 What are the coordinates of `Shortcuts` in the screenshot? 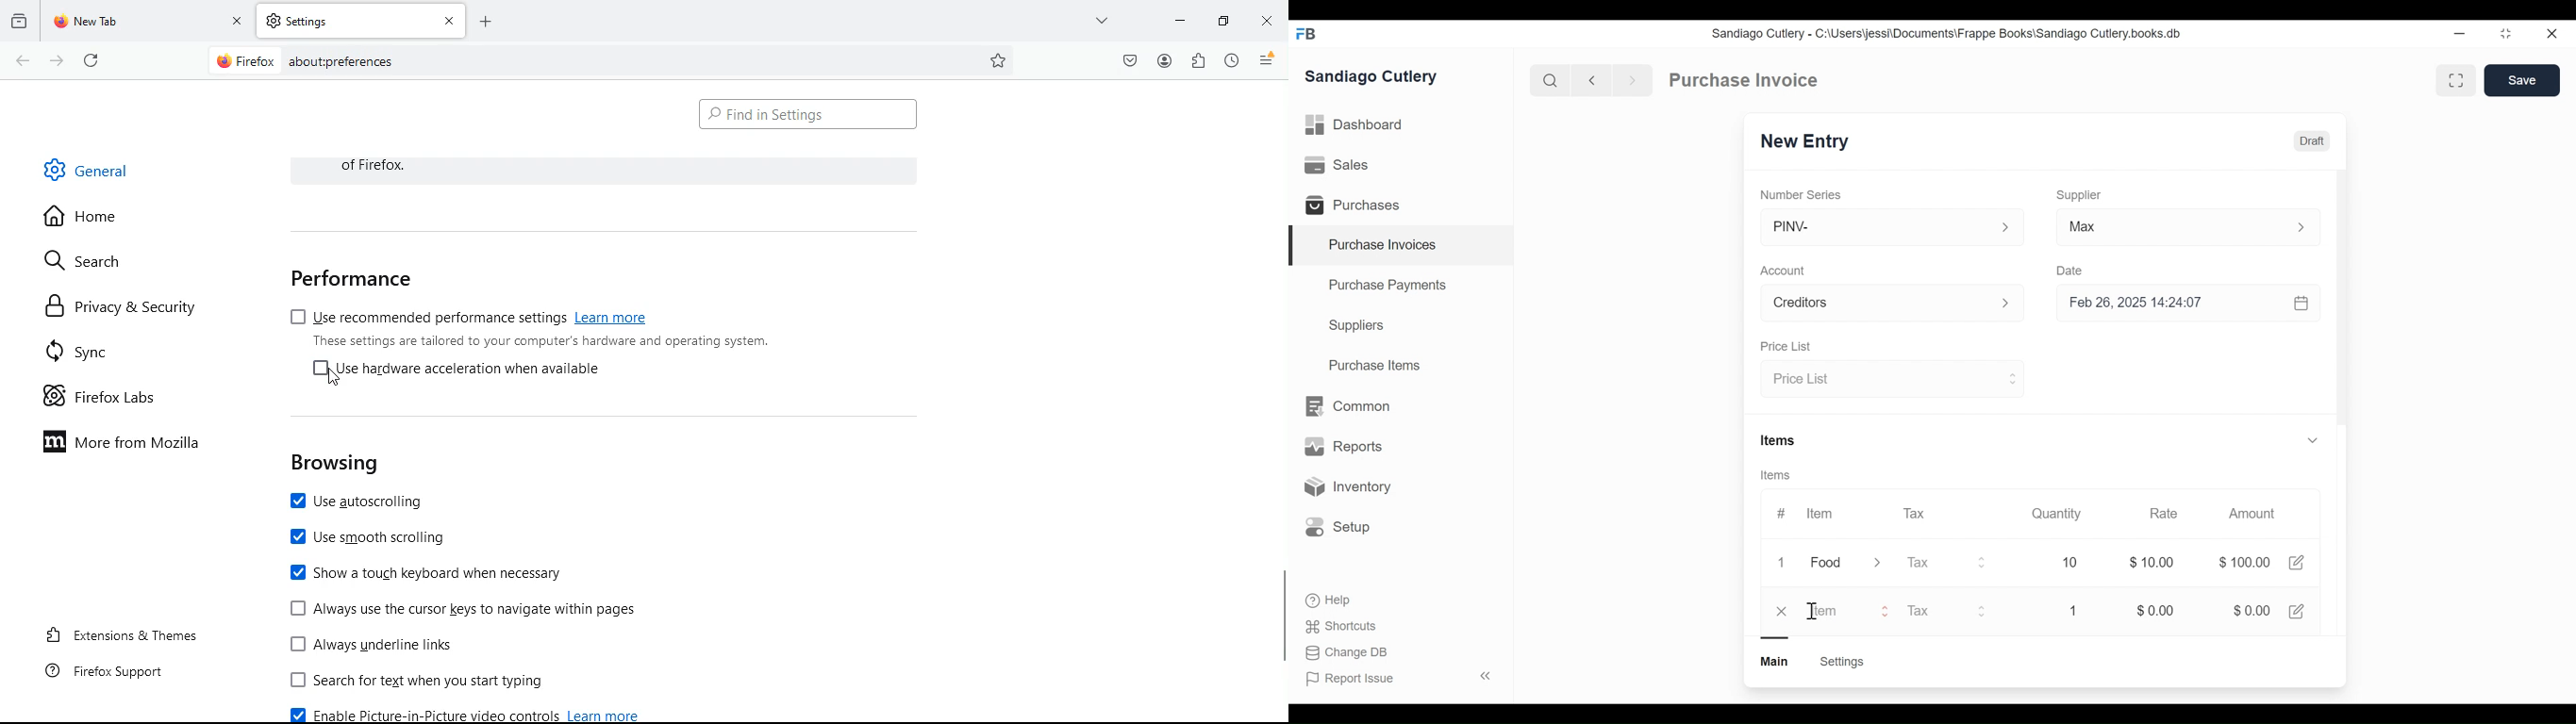 It's located at (1343, 625).